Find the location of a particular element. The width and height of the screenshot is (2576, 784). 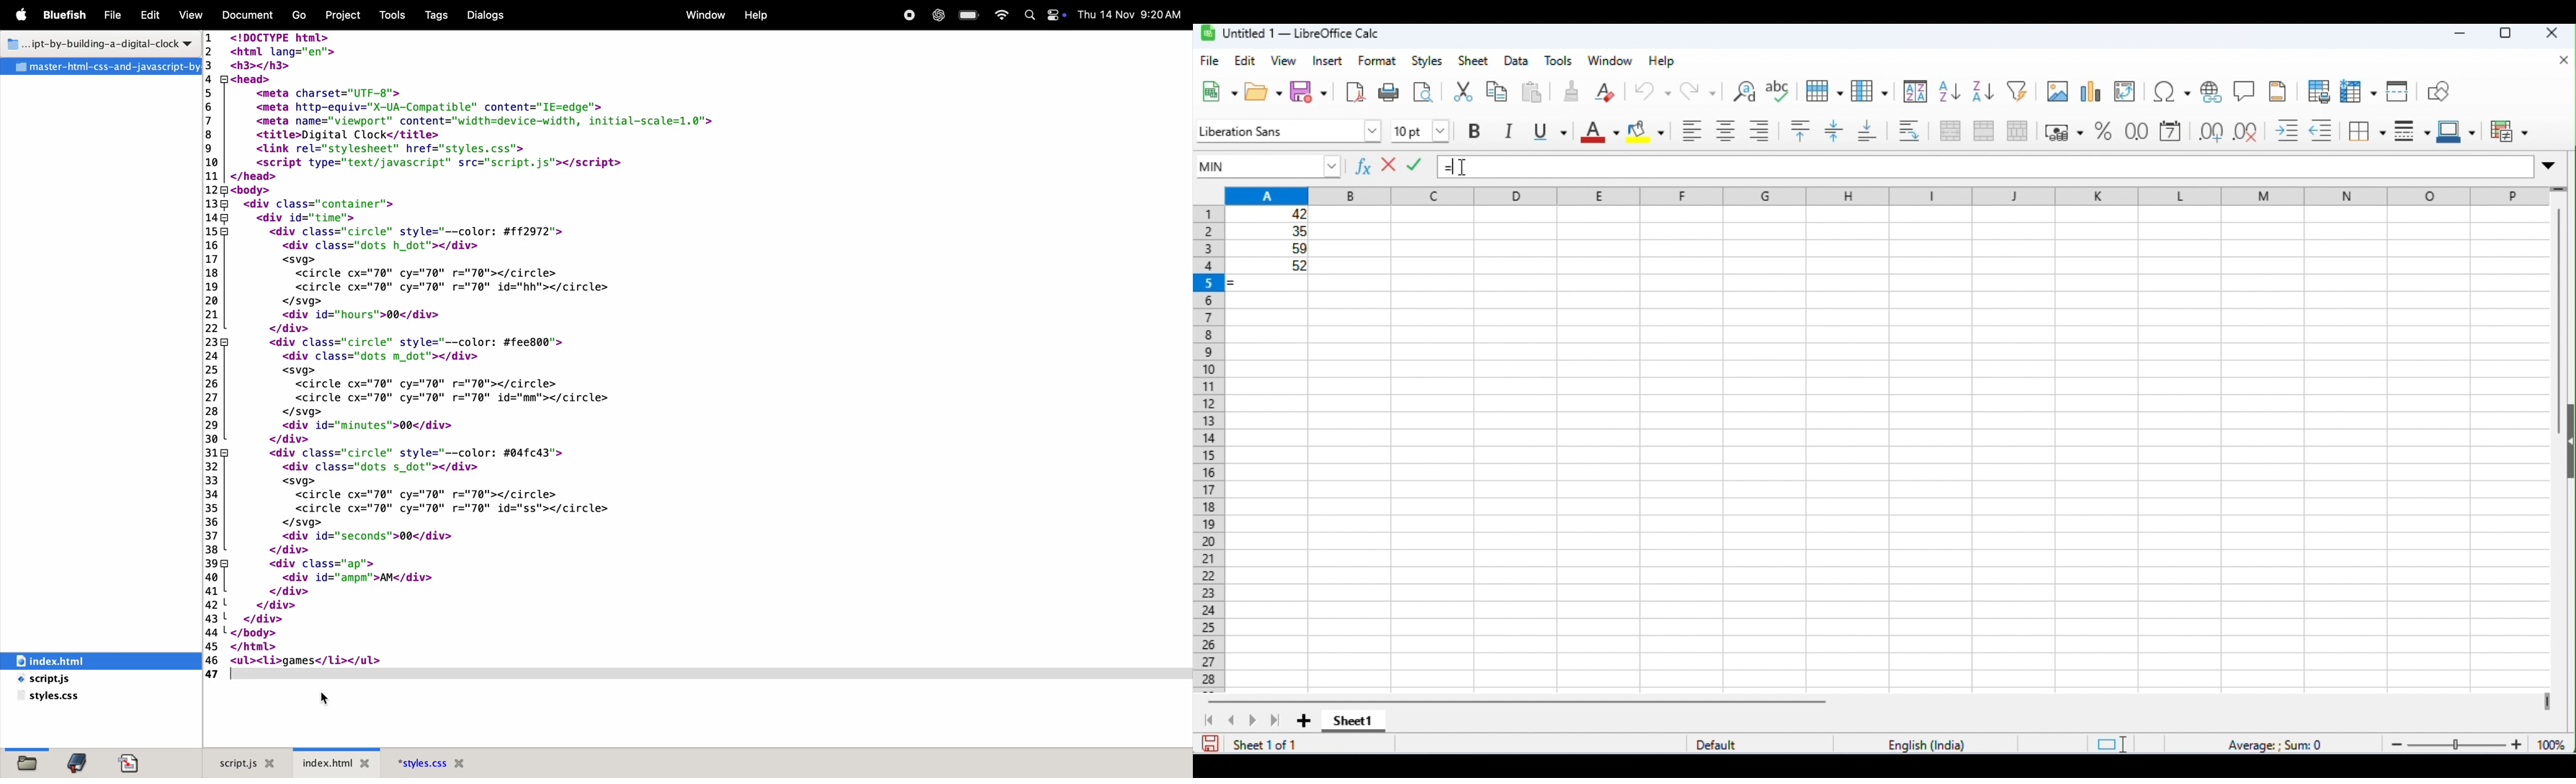

window is located at coordinates (1611, 62).